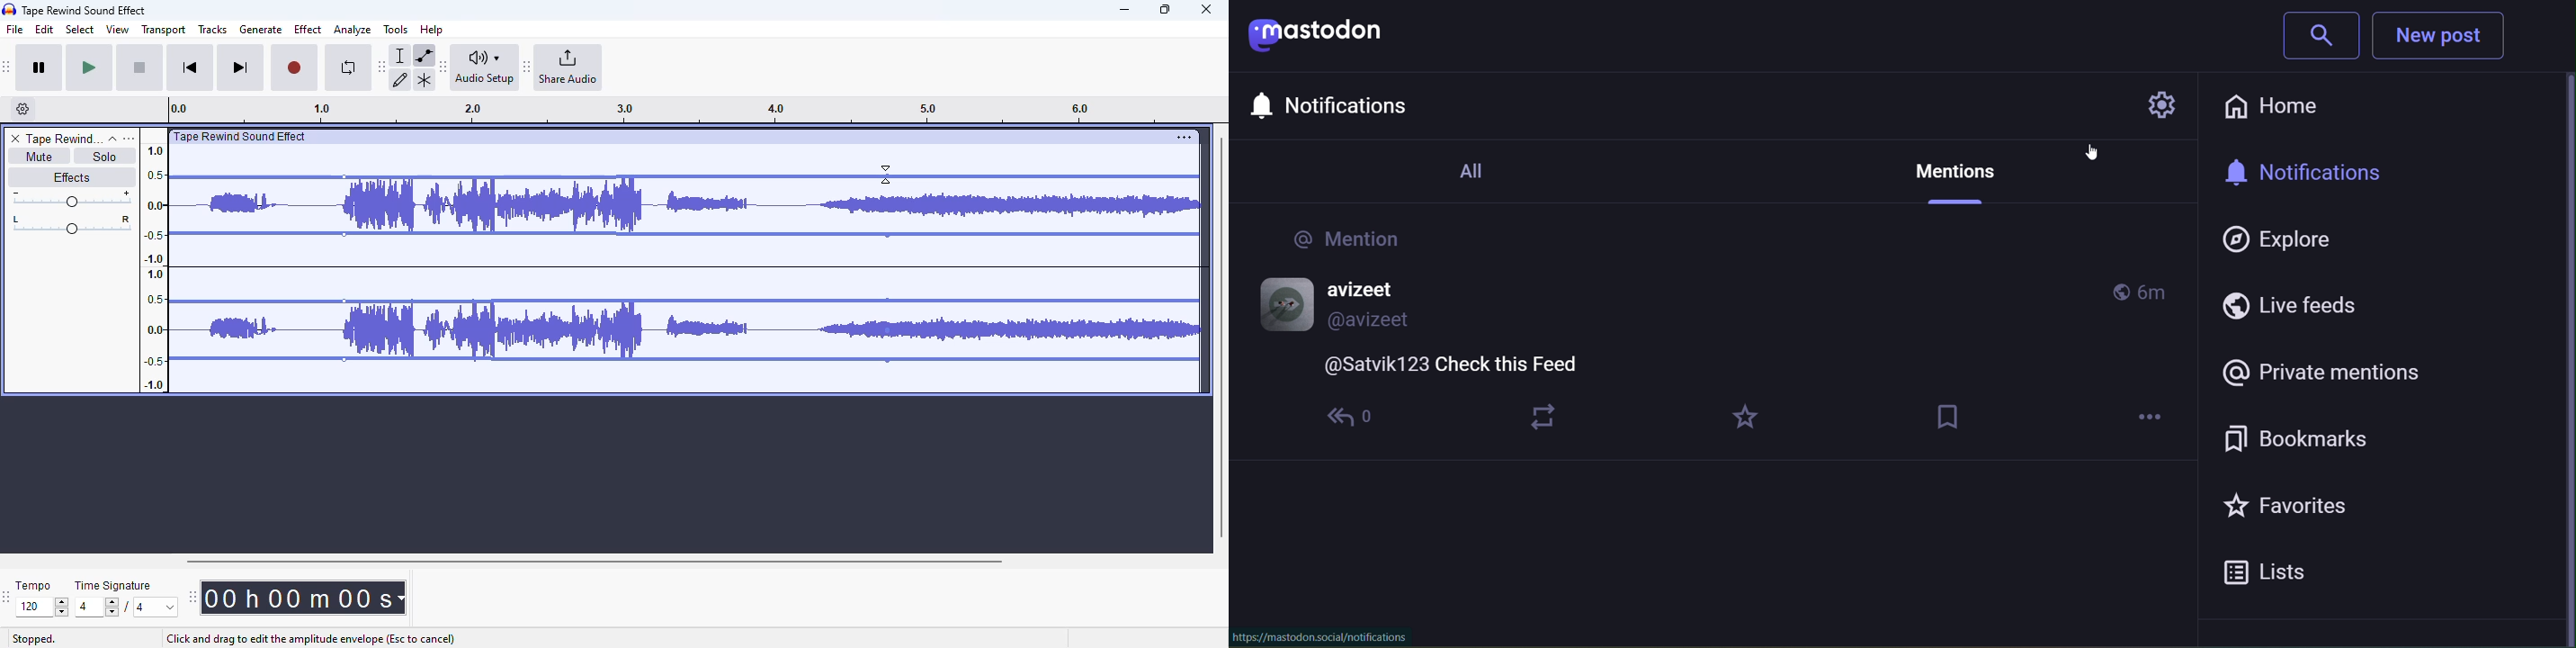 The width and height of the screenshot is (2576, 672). What do you see at coordinates (34, 640) in the screenshot?
I see `stopped` at bounding box center [34, 640].